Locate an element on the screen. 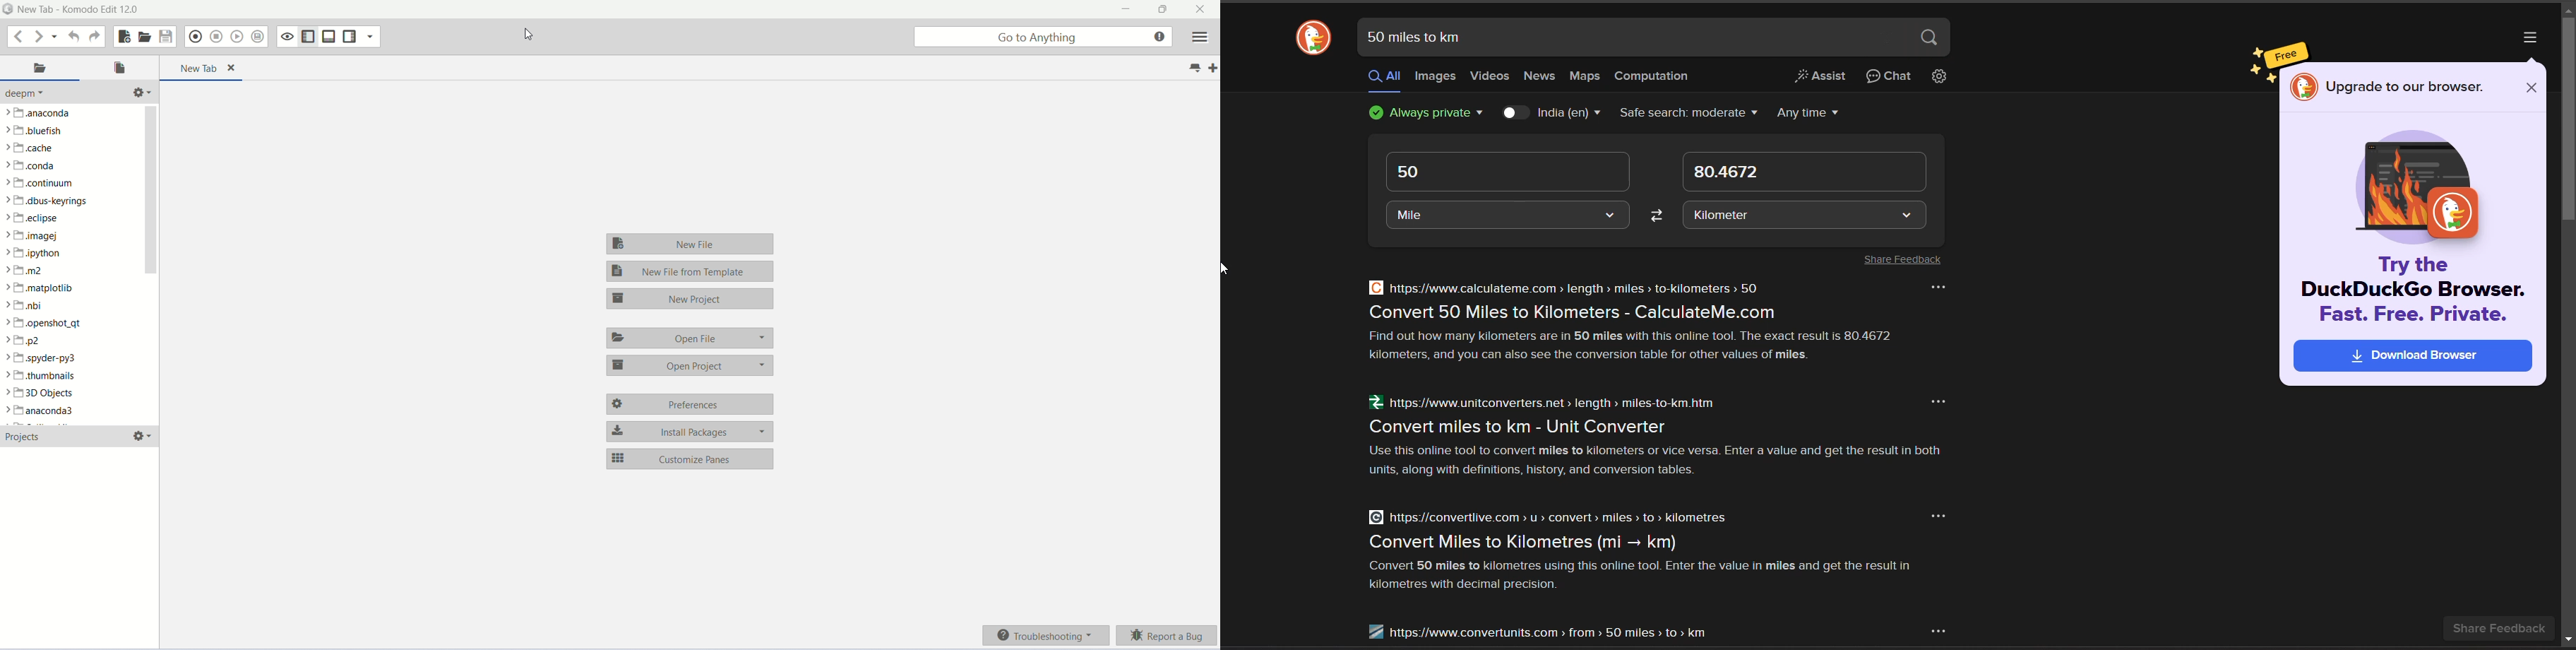 The image size is (2576, 672). bluefish is located at coordinates (36, 132).